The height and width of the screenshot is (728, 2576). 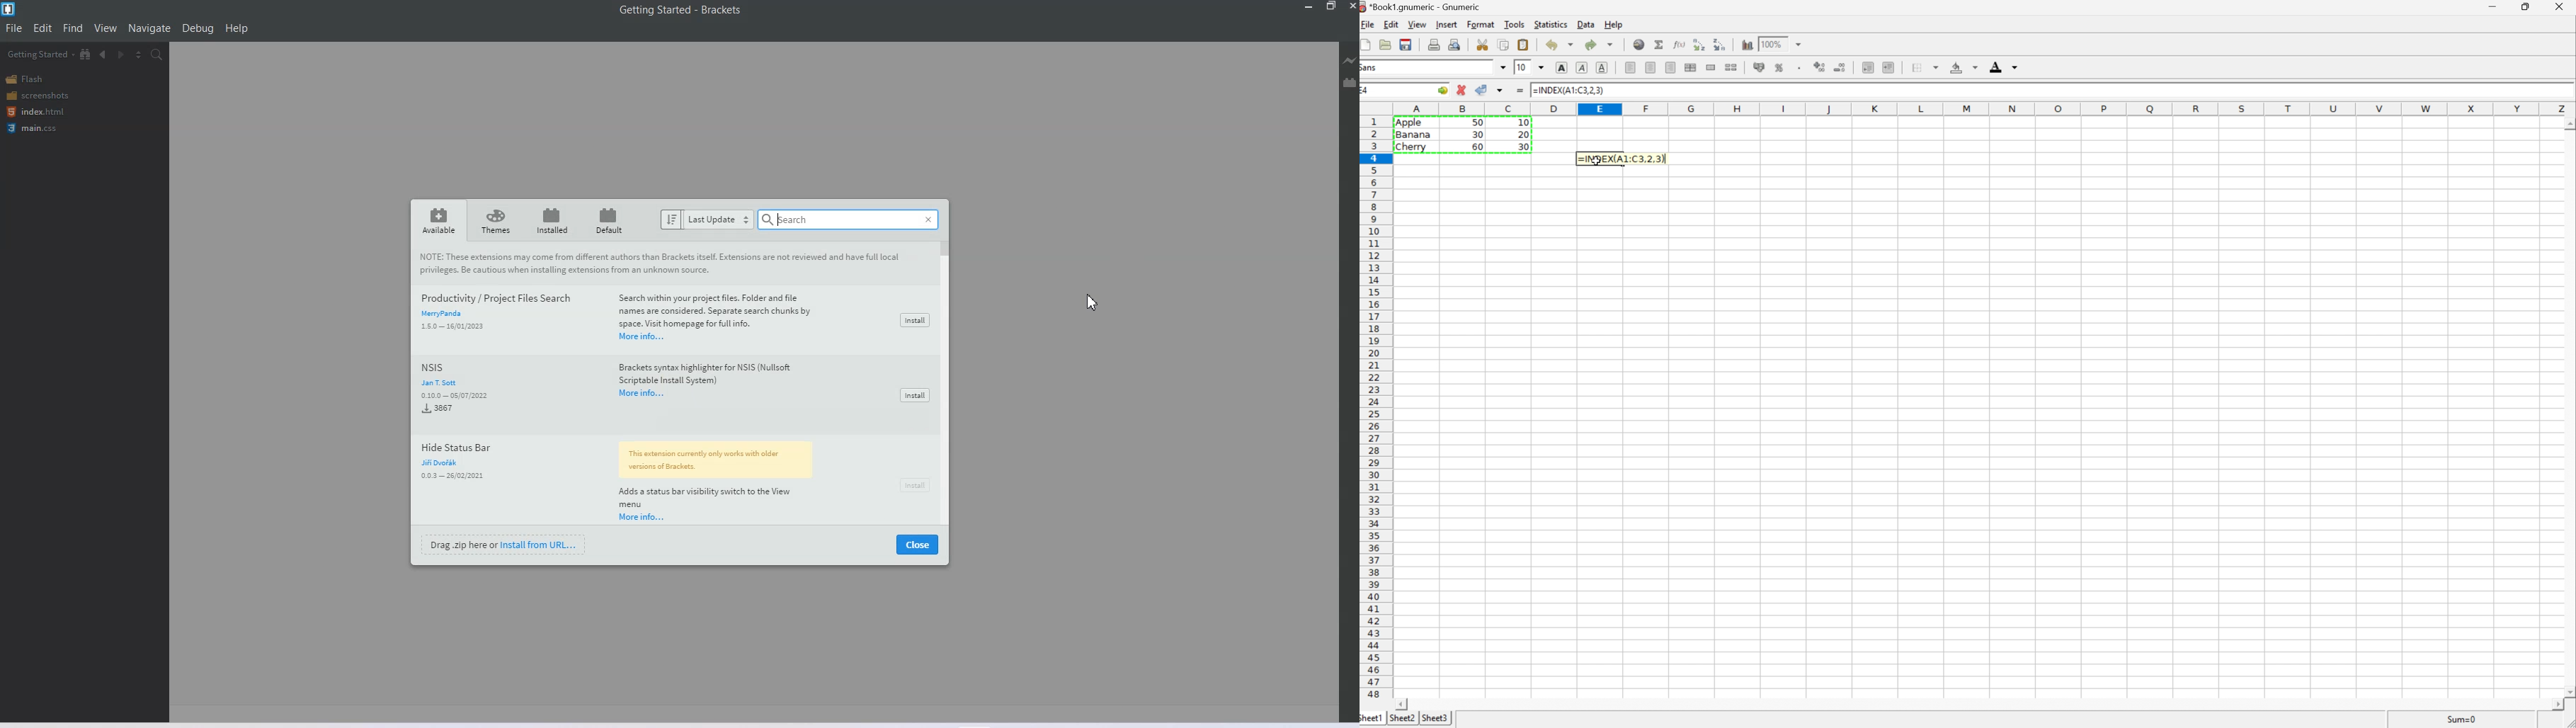 What do you see at coordinates (40, 54) in the screenshot?
I see `Getting Started` at bounding box center [40, 54].